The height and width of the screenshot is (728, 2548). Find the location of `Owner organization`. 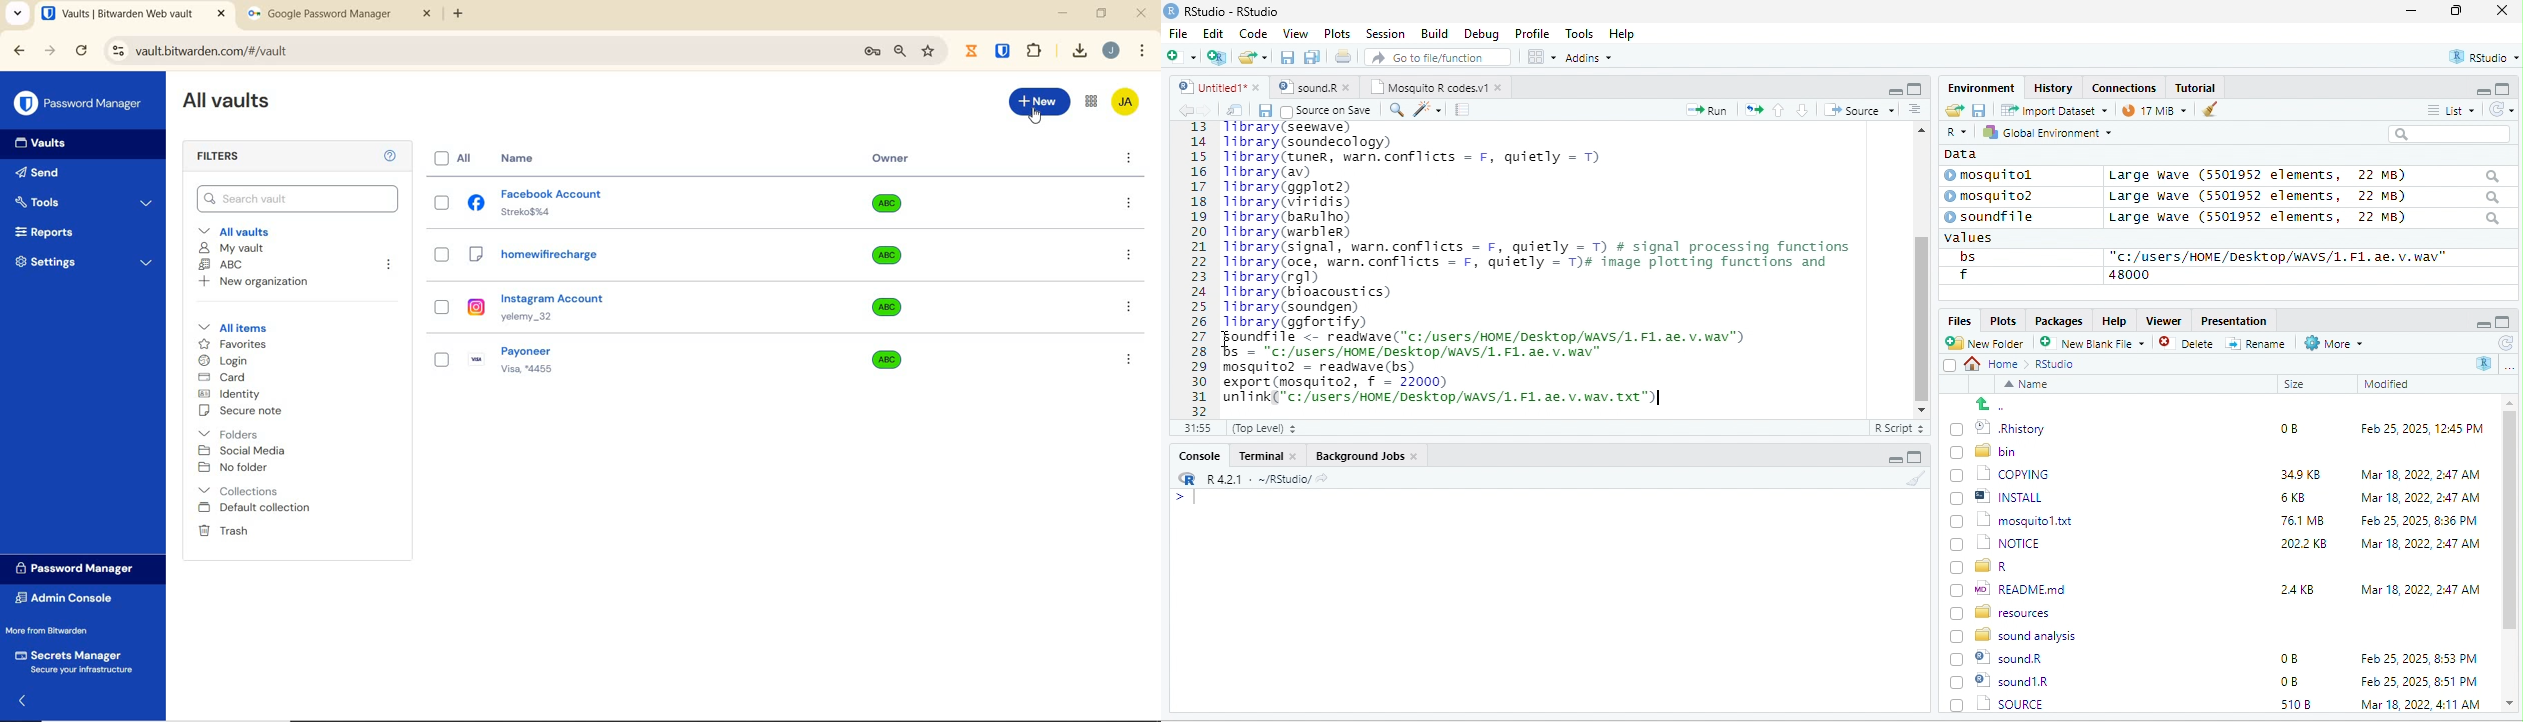

Owner organization is located at coordinates (890, 262).